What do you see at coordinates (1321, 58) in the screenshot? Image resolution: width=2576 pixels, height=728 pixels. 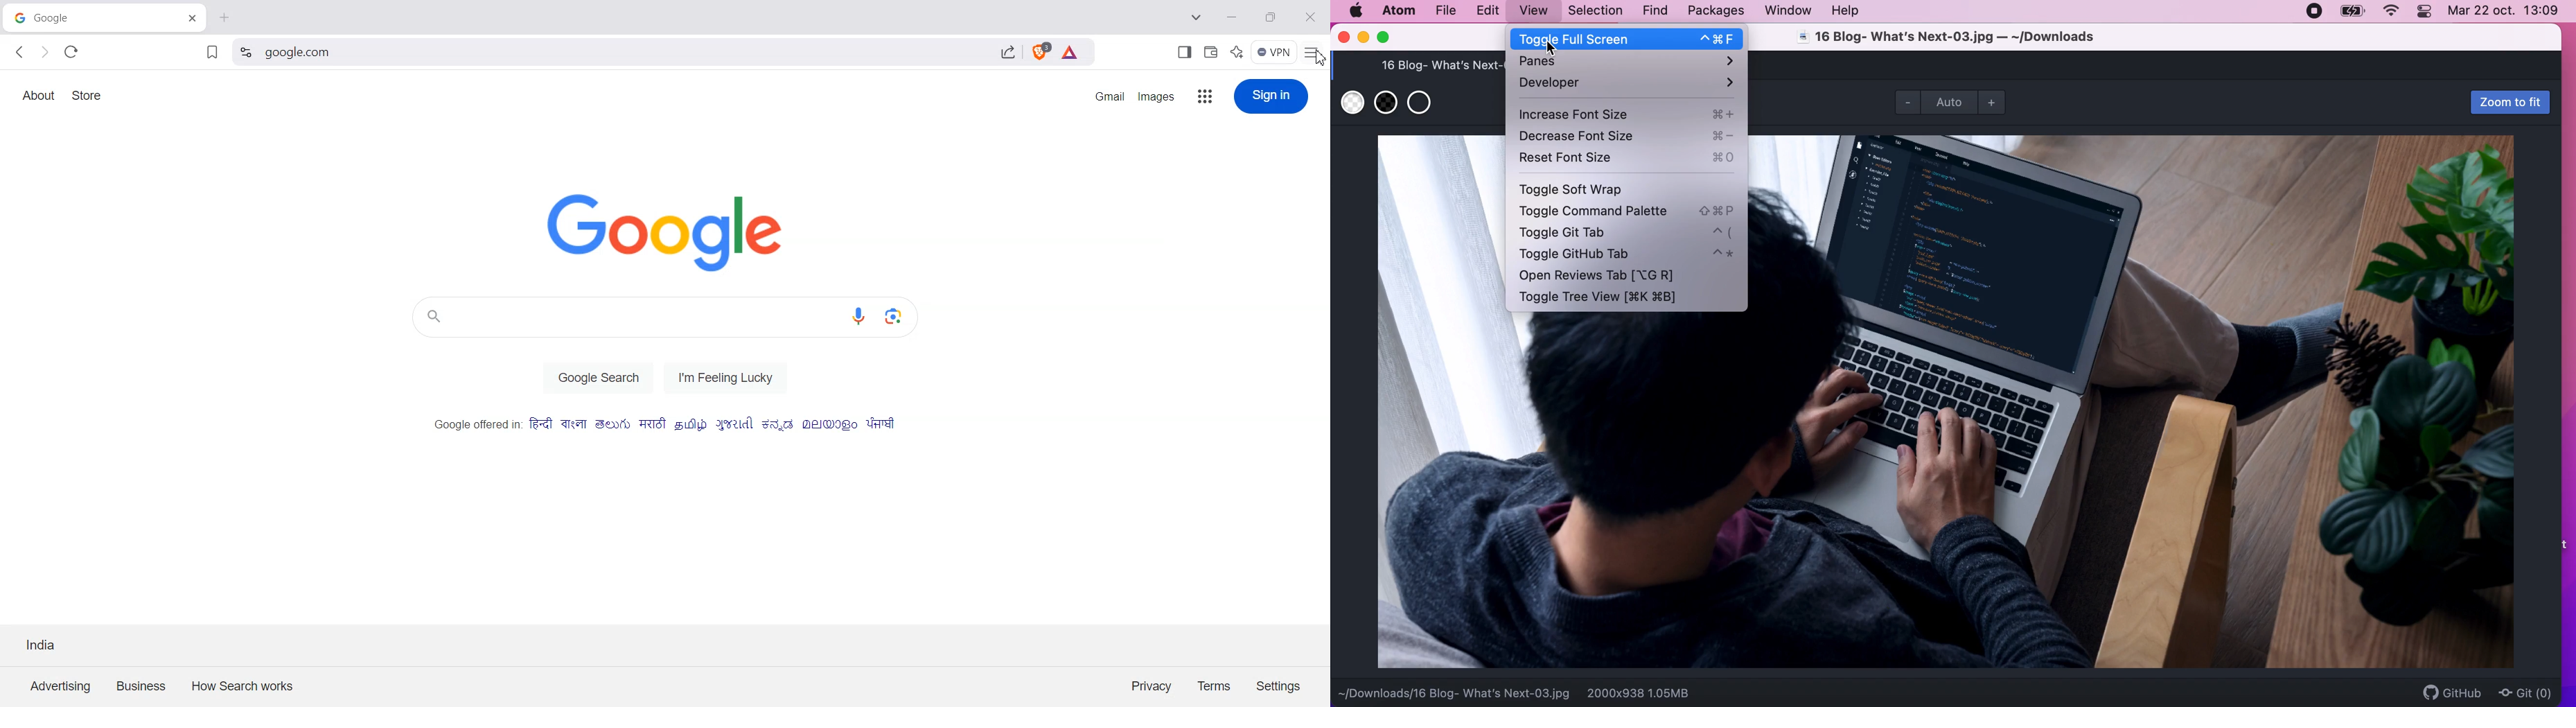 I see `Cursor` at bounding box center [1321, 58].